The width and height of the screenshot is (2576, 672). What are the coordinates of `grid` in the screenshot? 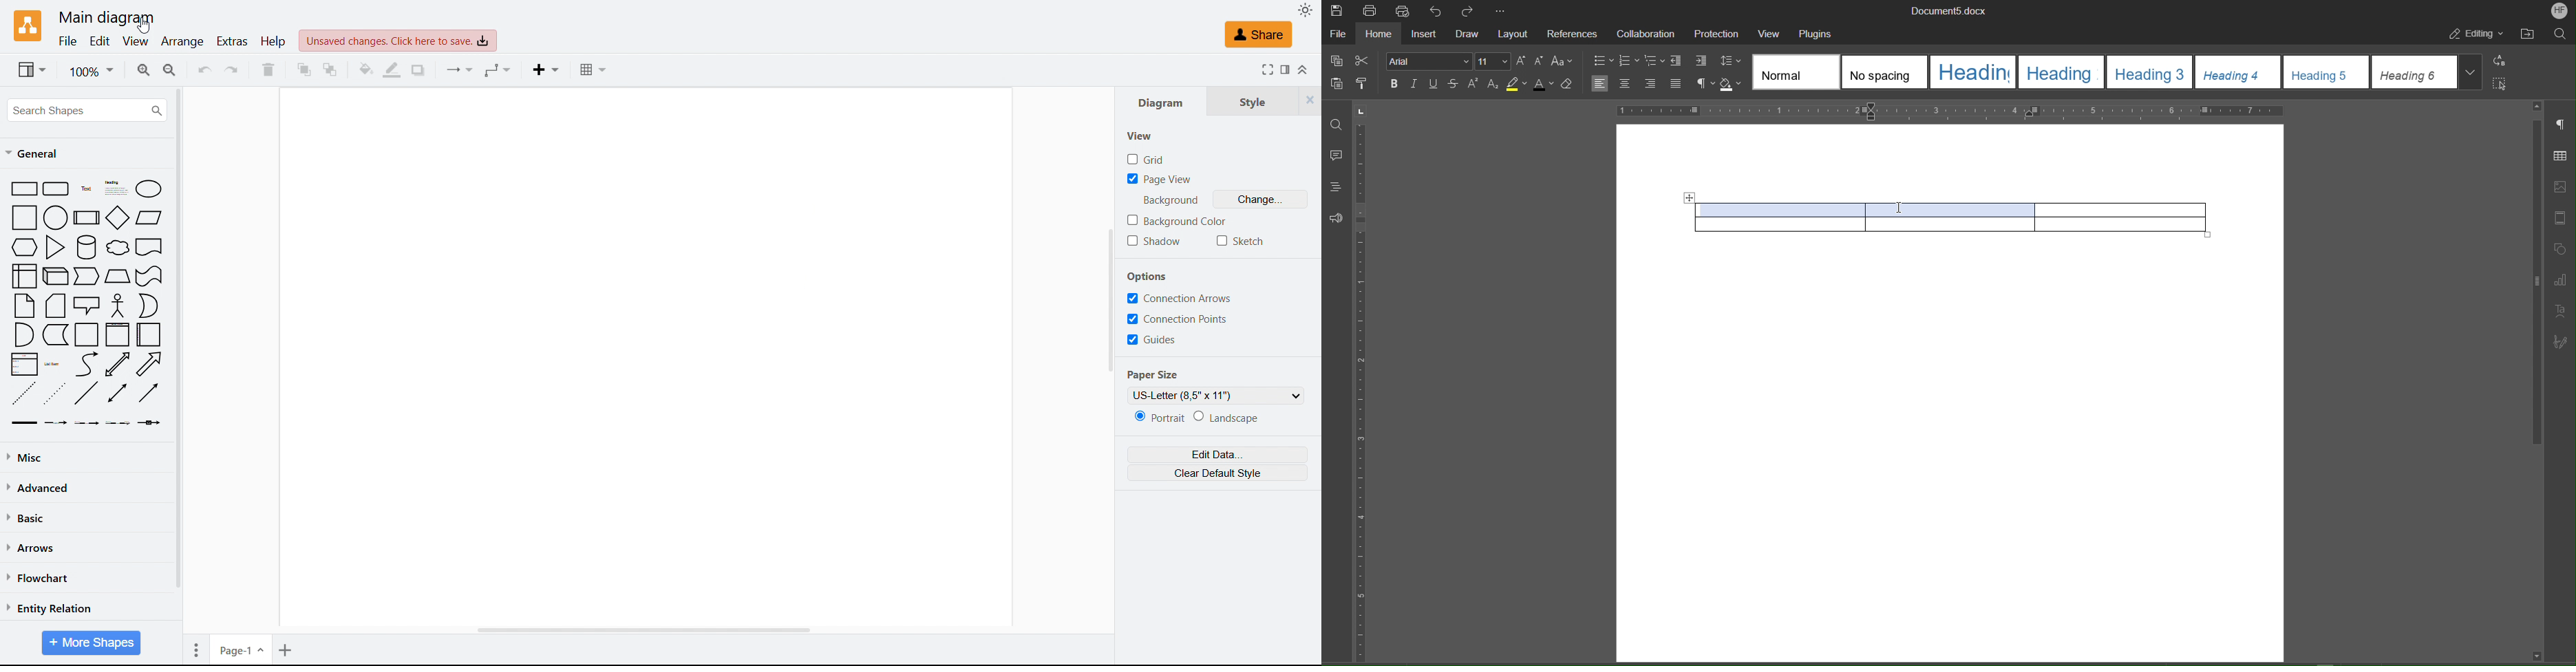 It's located at (1146, 159).